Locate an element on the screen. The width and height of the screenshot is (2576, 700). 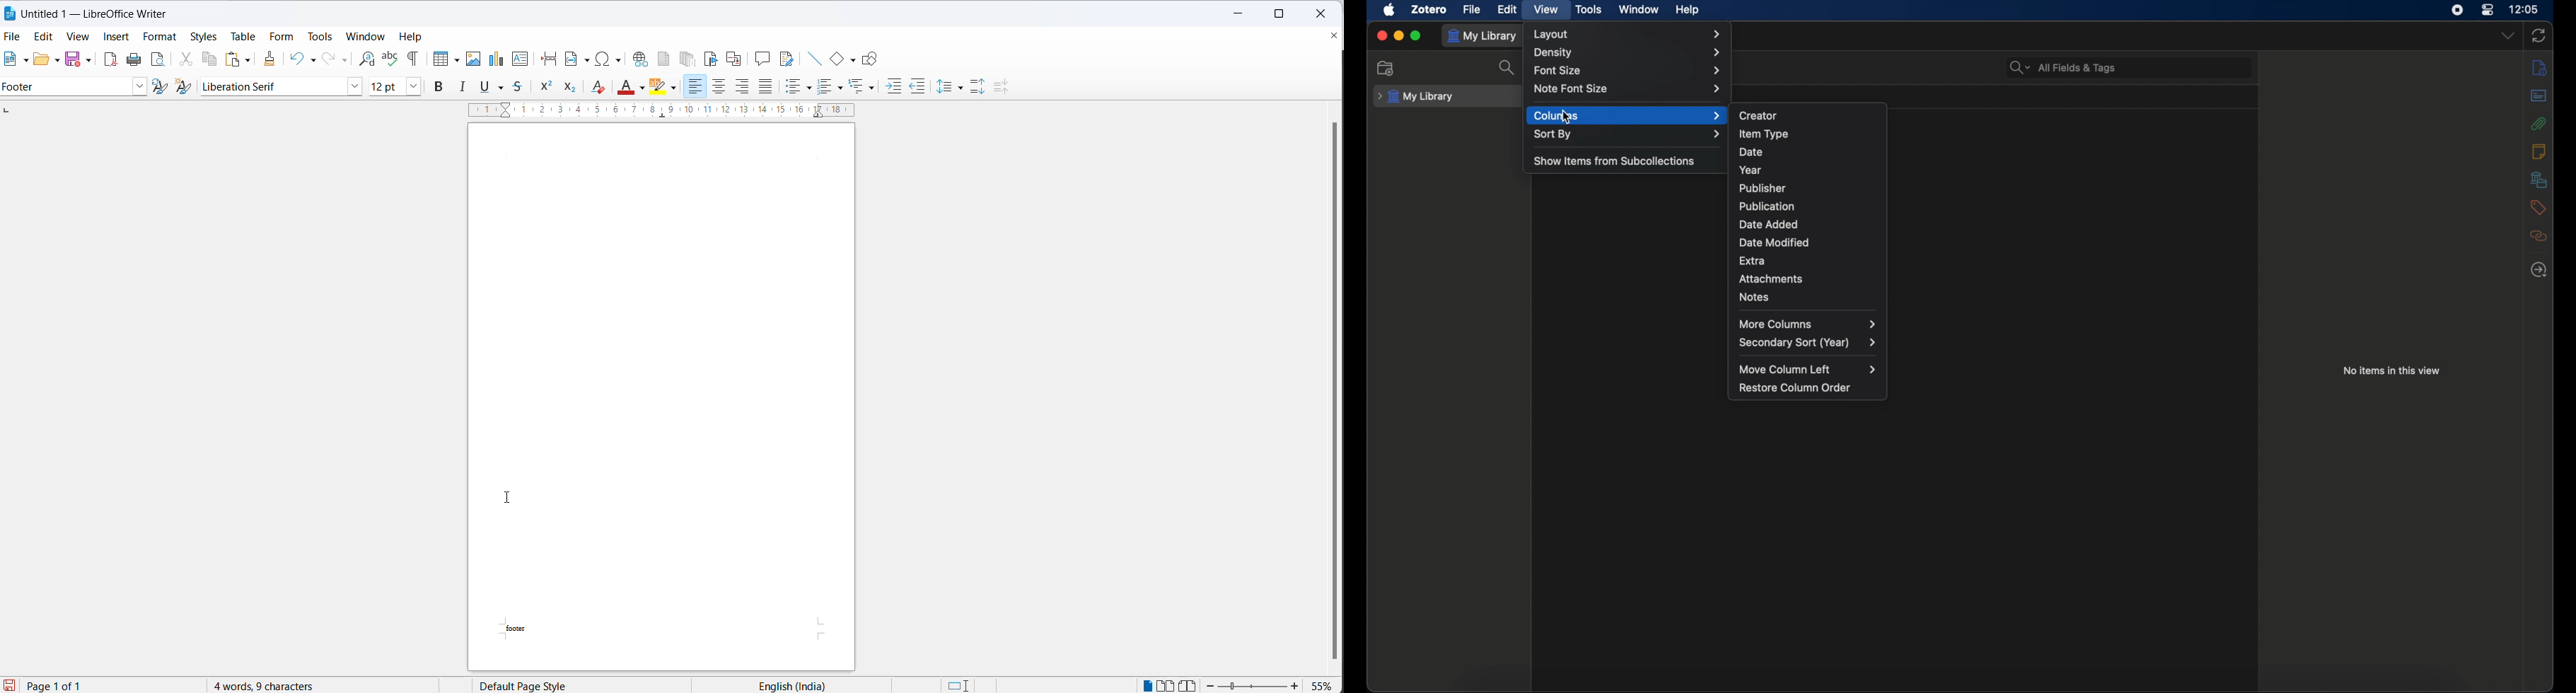
font name is located at coordinates (272, 86).